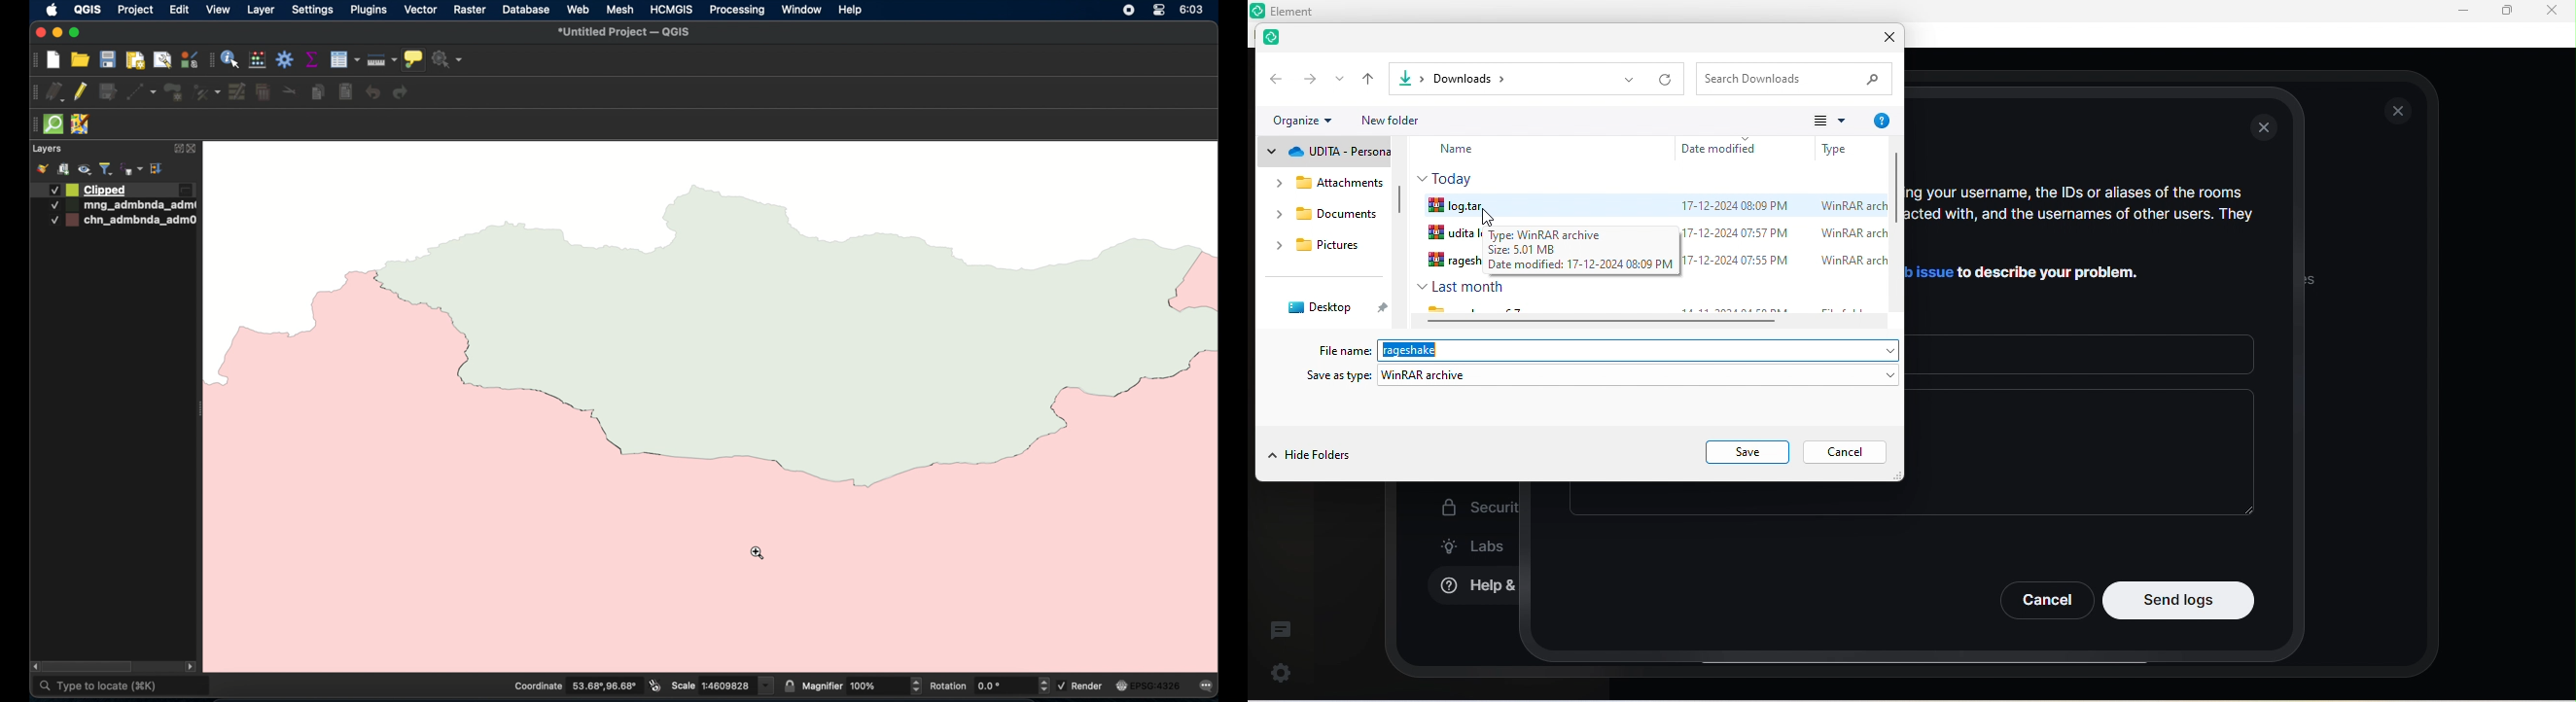  Describe the element at coordinates (319, 93) in the screenshot. I see `copy features` at that location.